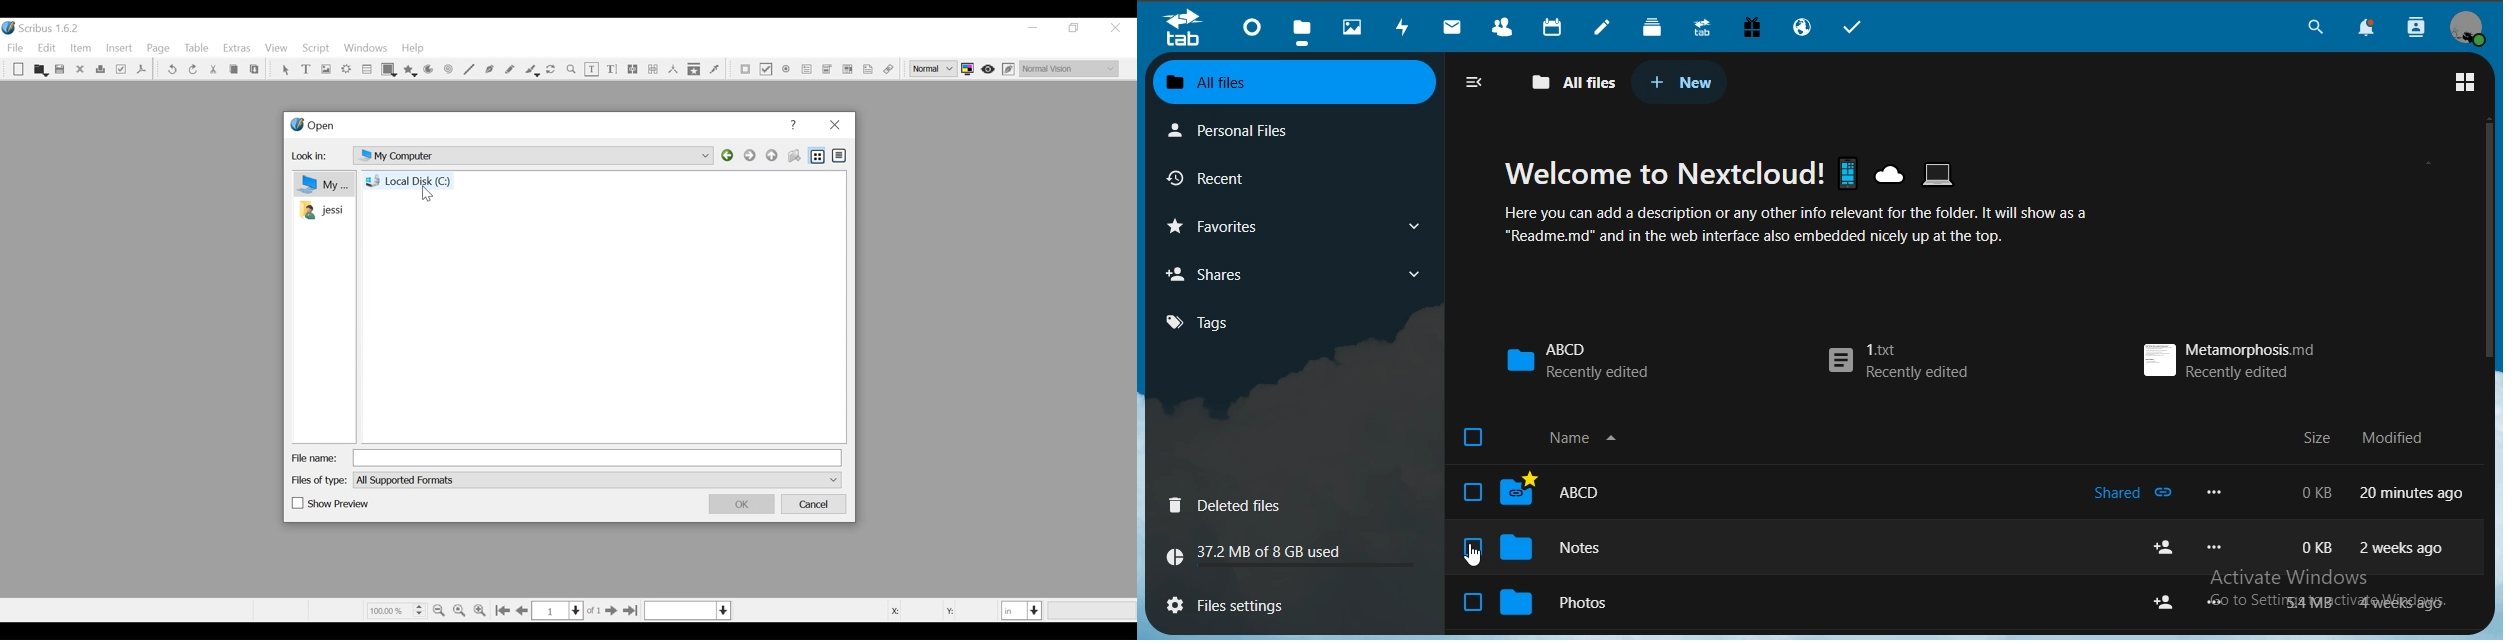 The height and width of the screenshot is (644, 2520). What do you see at coordinates (367, 71) in the screenshot?
I see `Table` at bounding box center [367, 71].